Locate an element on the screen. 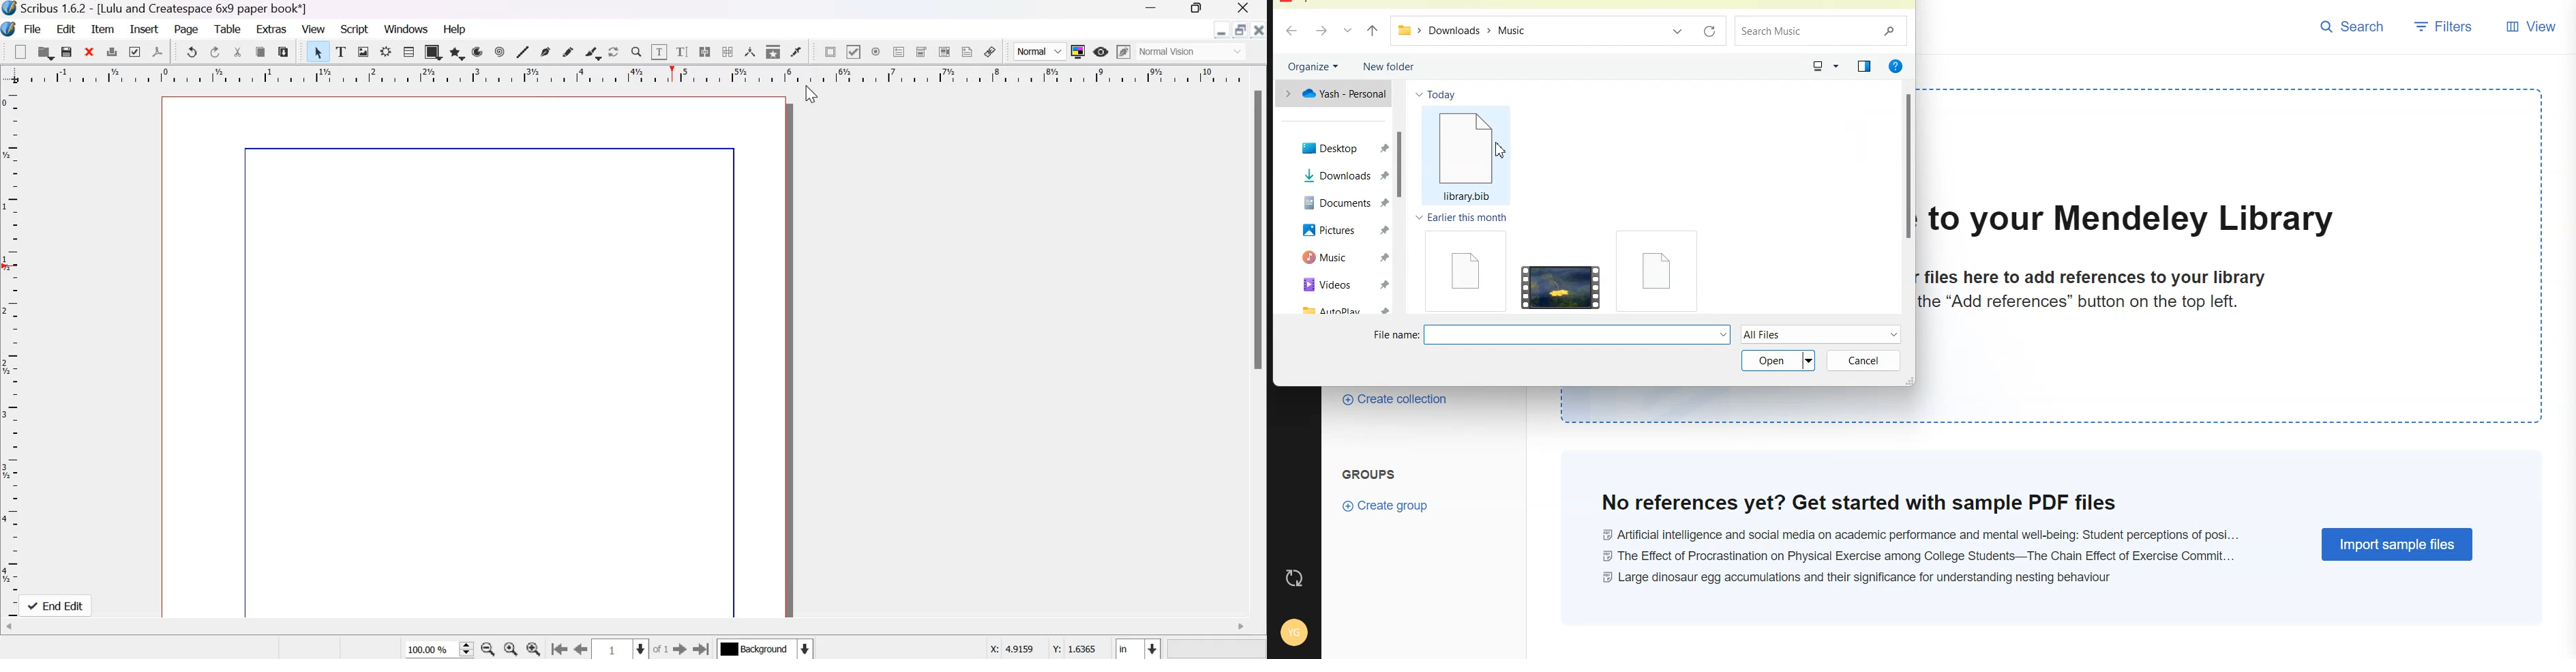  Zoom in or out is located at coordinates (636, 52).